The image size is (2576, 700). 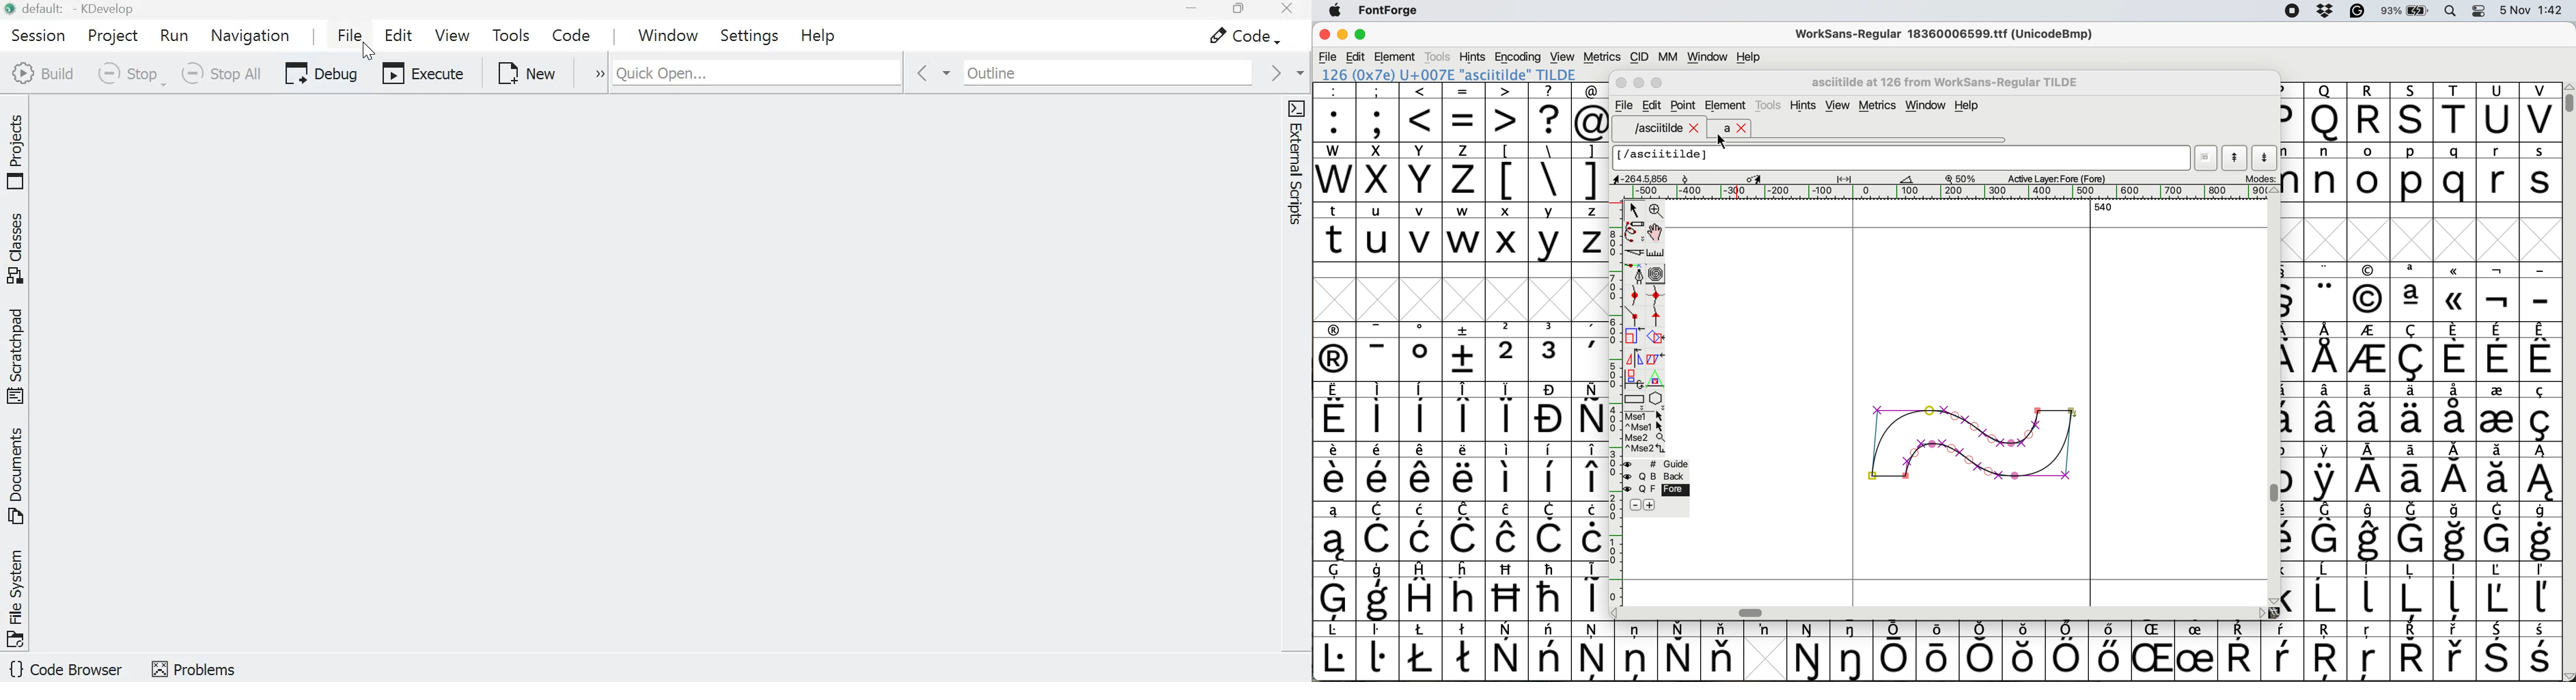 I want to click on symbol, so click(x=2412, y=591).